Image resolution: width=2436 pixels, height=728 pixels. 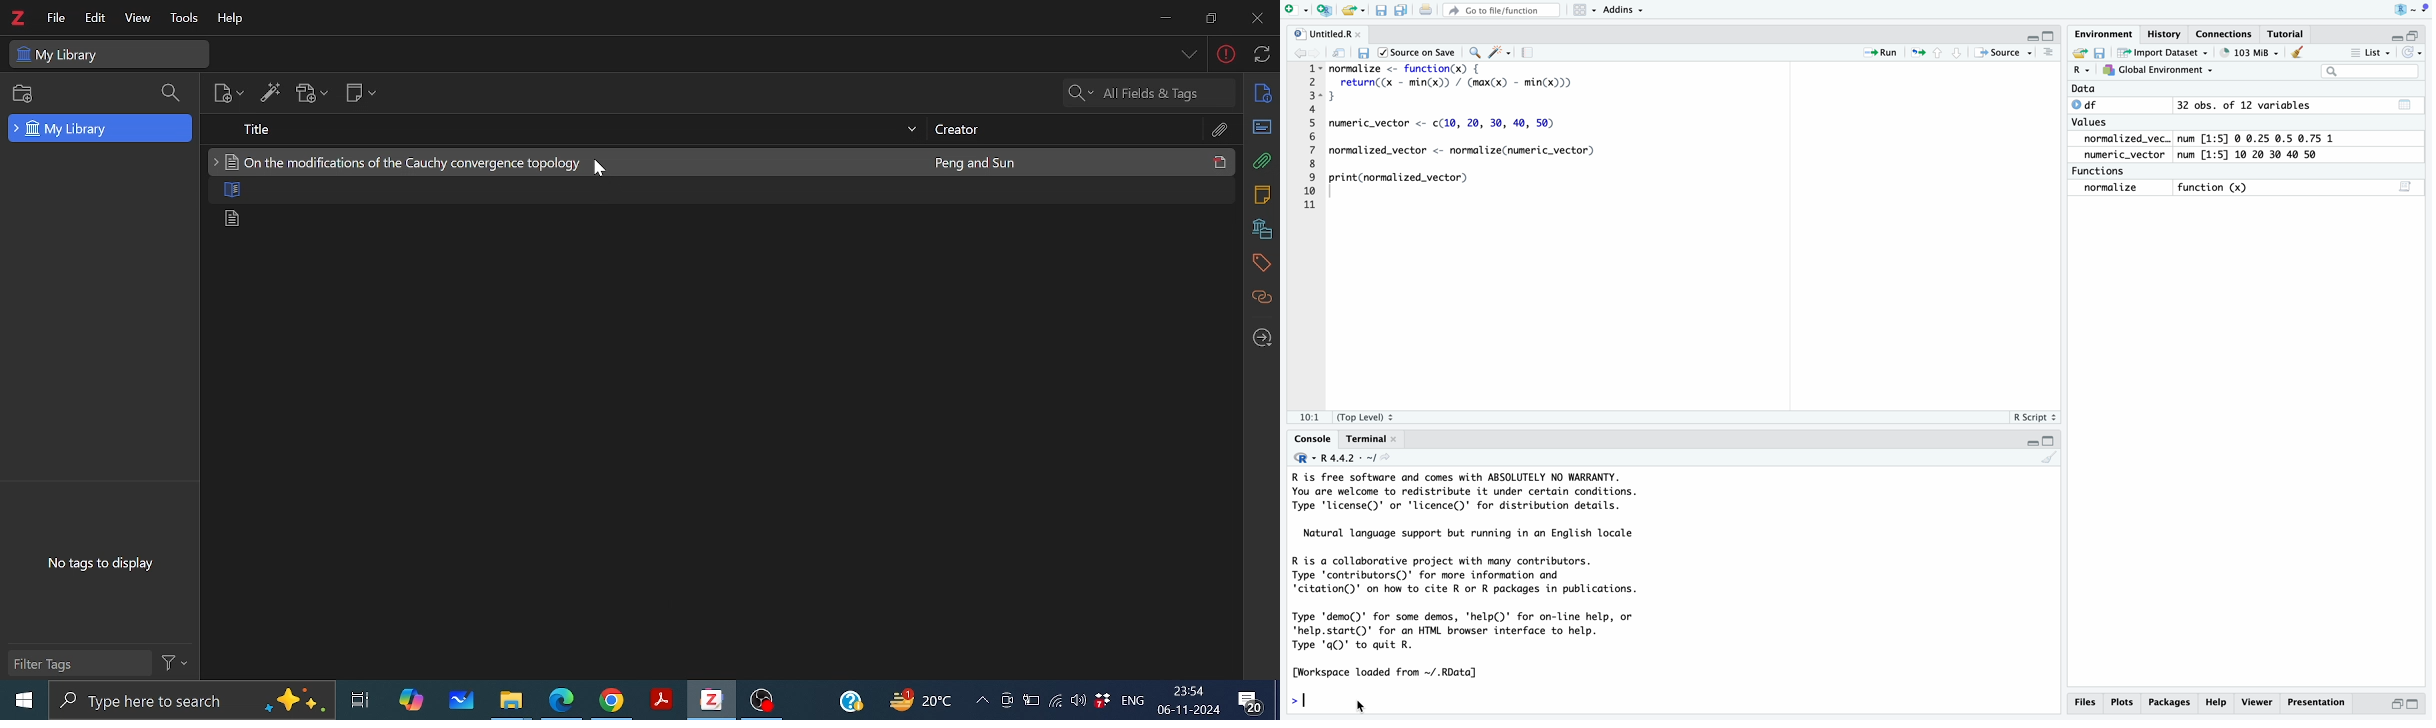 I want to click on Re-run the previous code region (Ctrl + Alt + P), so click(x=1918, y=53).